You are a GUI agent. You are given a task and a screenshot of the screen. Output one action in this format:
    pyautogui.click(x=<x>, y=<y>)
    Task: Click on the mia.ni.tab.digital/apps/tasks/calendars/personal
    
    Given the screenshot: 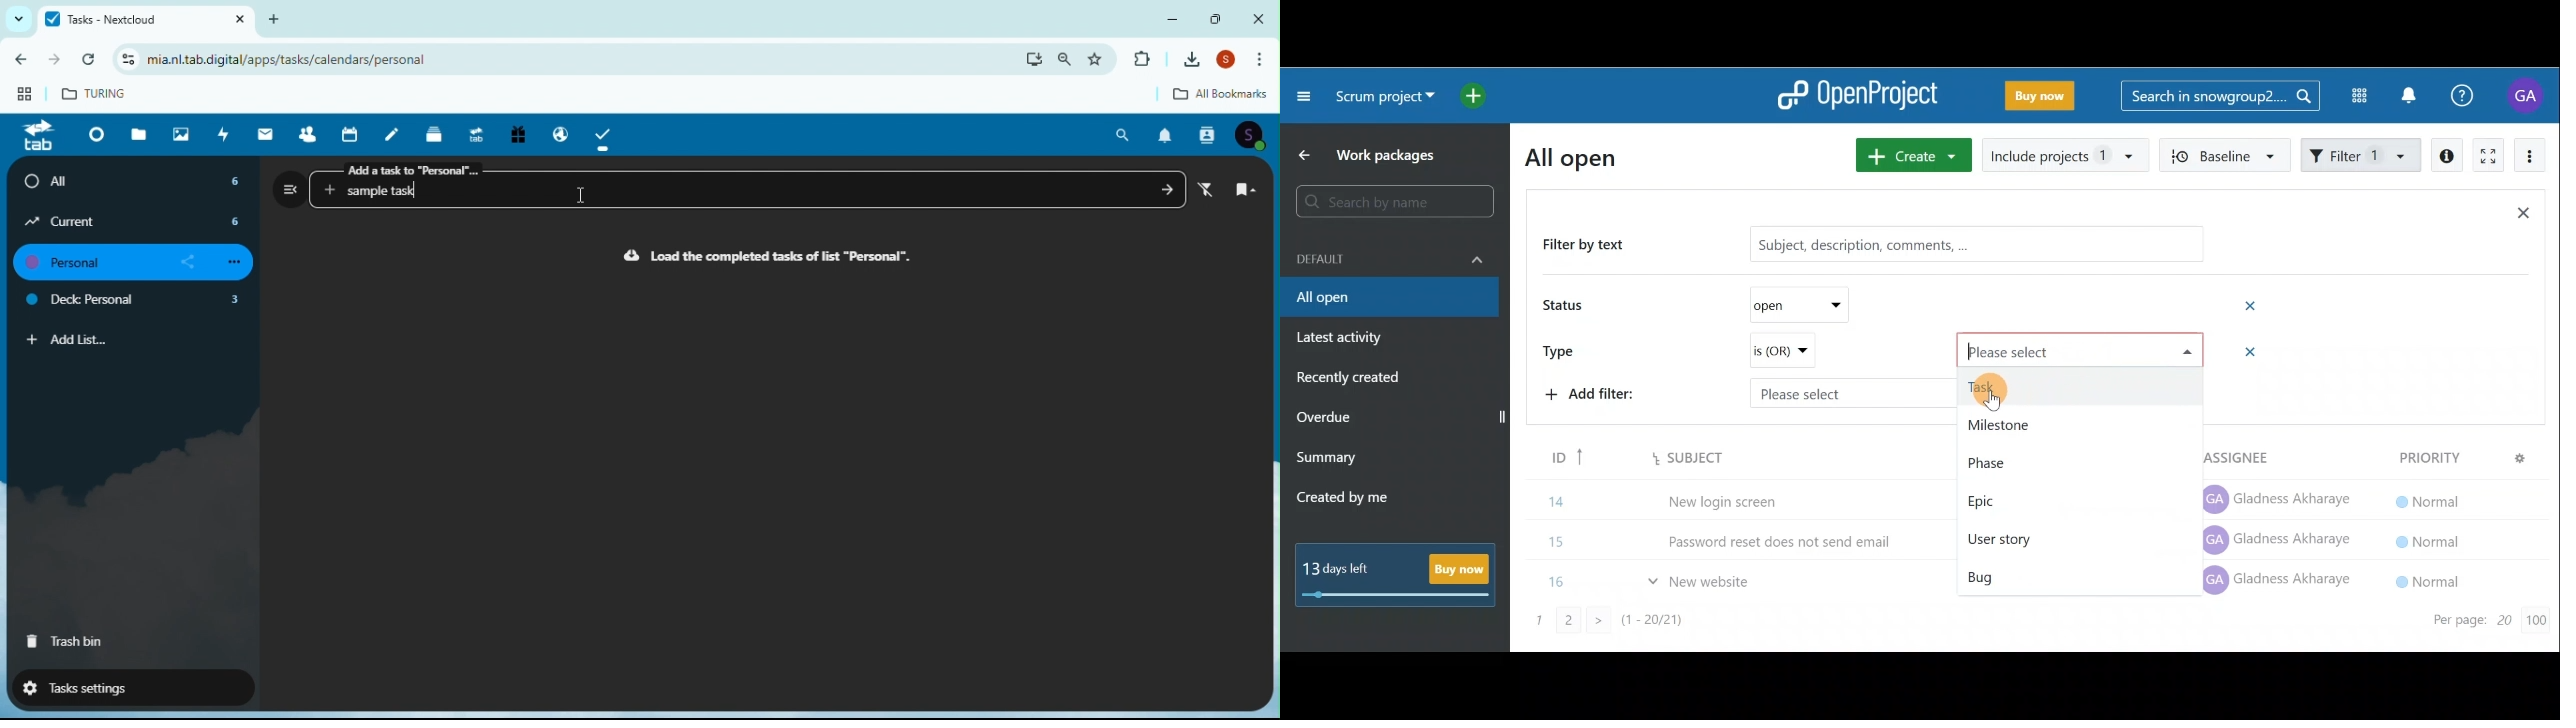 What is the action you would take?
    pyautogui.click(x=282, y=60)
    